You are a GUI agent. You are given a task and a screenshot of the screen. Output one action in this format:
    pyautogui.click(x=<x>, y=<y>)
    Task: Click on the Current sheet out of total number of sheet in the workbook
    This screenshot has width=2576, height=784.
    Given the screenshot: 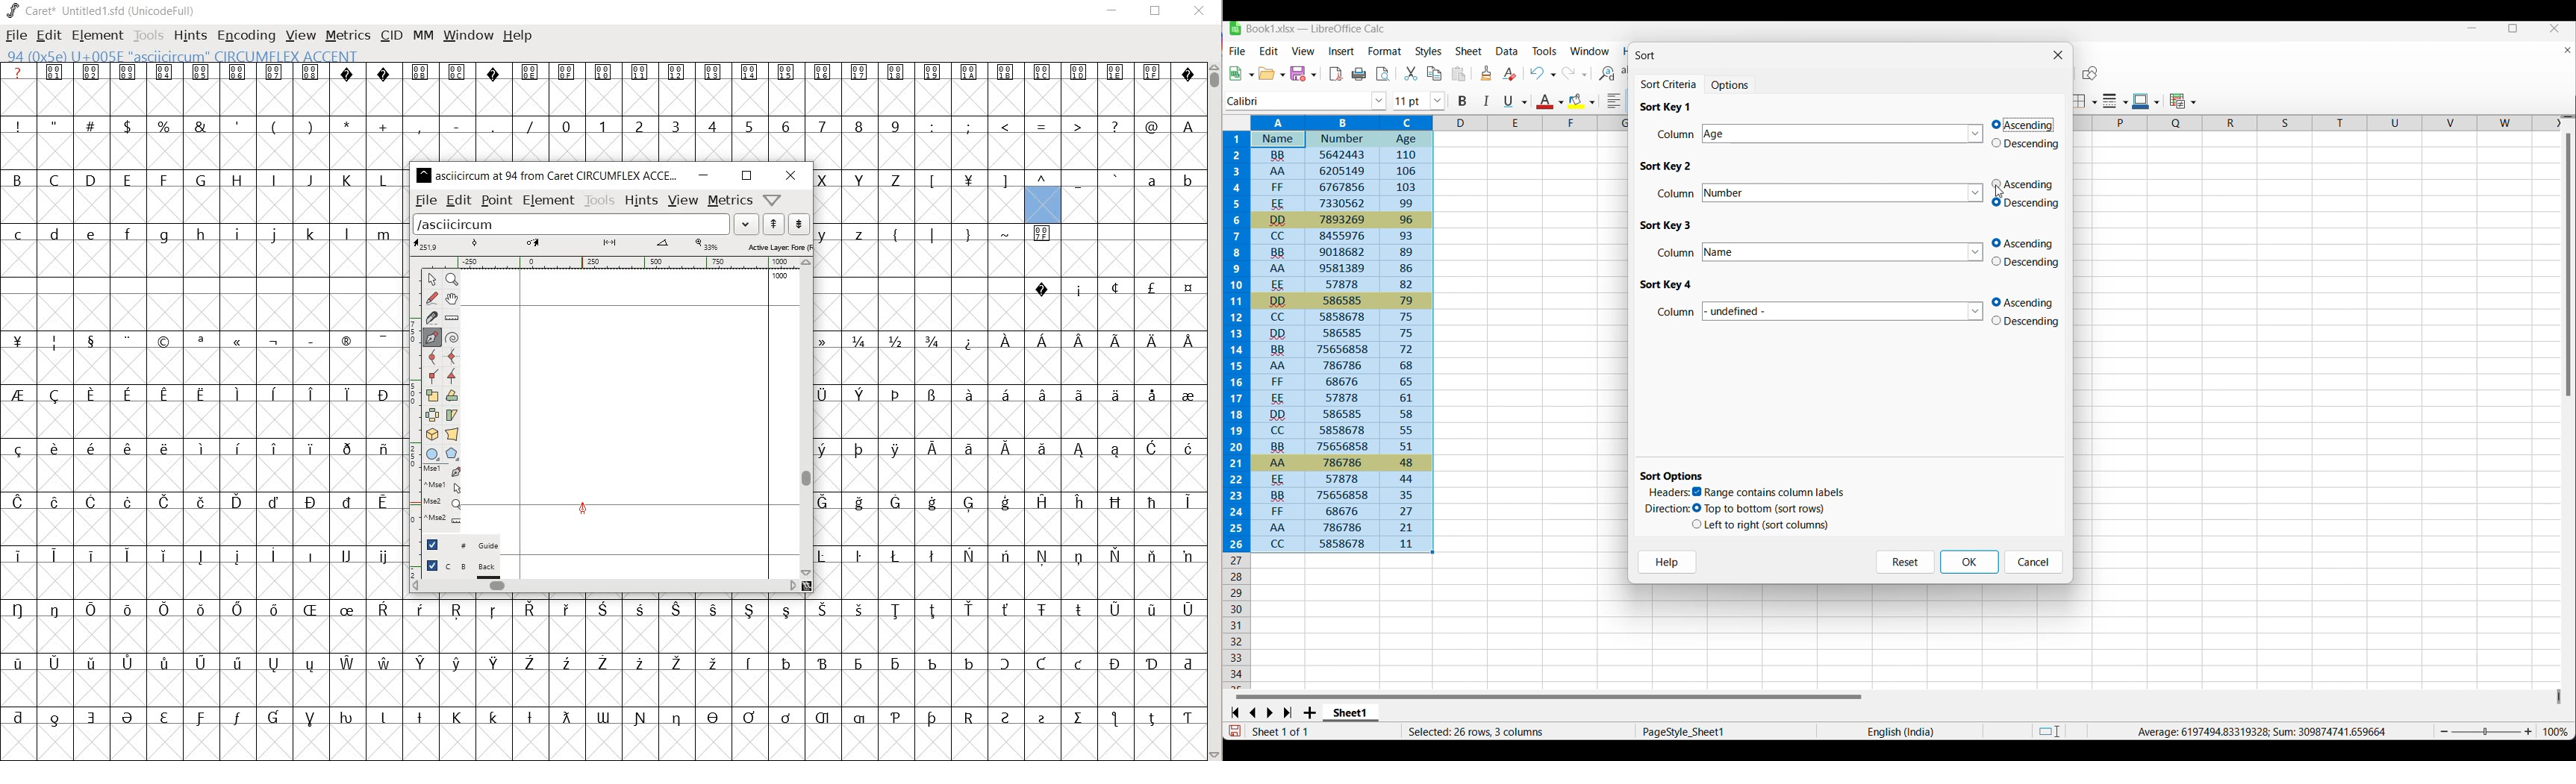 What is the action you would take?
    pyautogui.click(x=1309, y=731)
    